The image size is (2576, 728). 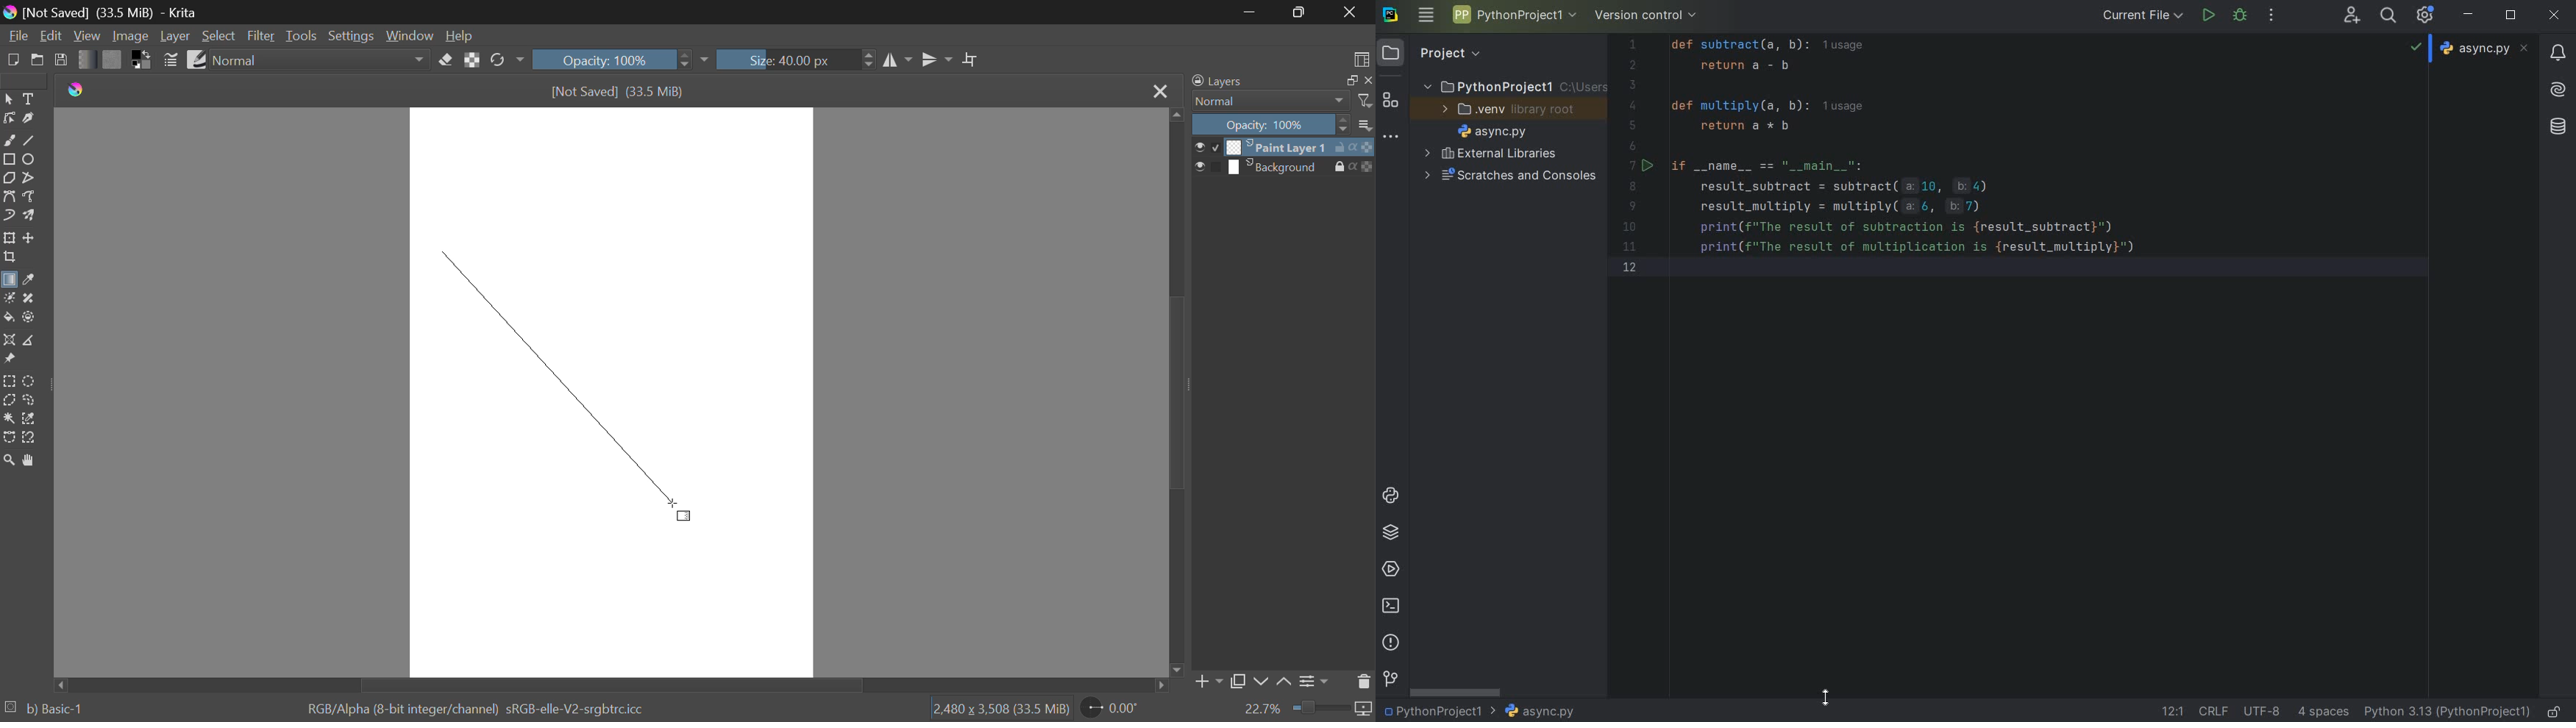 I want to click on View, so click(x=87, y=36).